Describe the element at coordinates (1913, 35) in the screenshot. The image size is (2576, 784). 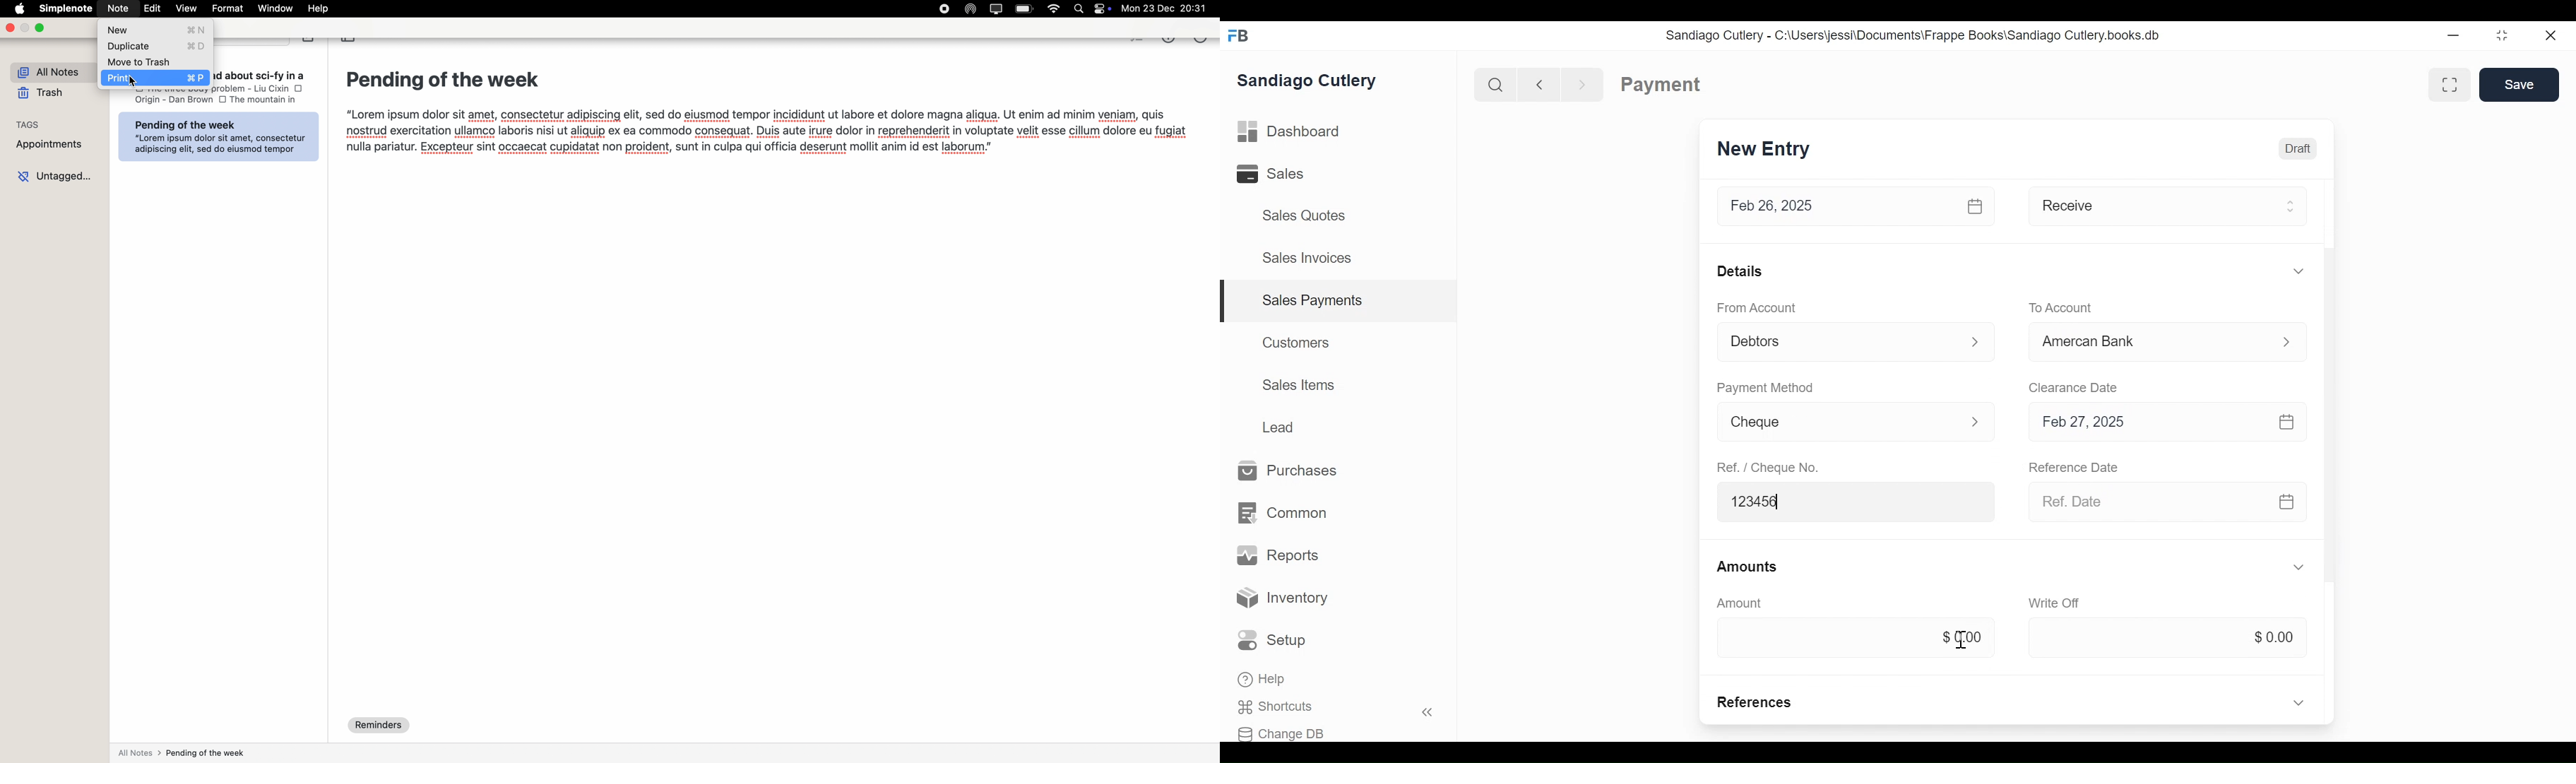
I see `Sandiago Cutlery - C:\Users\jessi\Documents\Frappe Books\Sandiago Cutlery.books.db` at that location.